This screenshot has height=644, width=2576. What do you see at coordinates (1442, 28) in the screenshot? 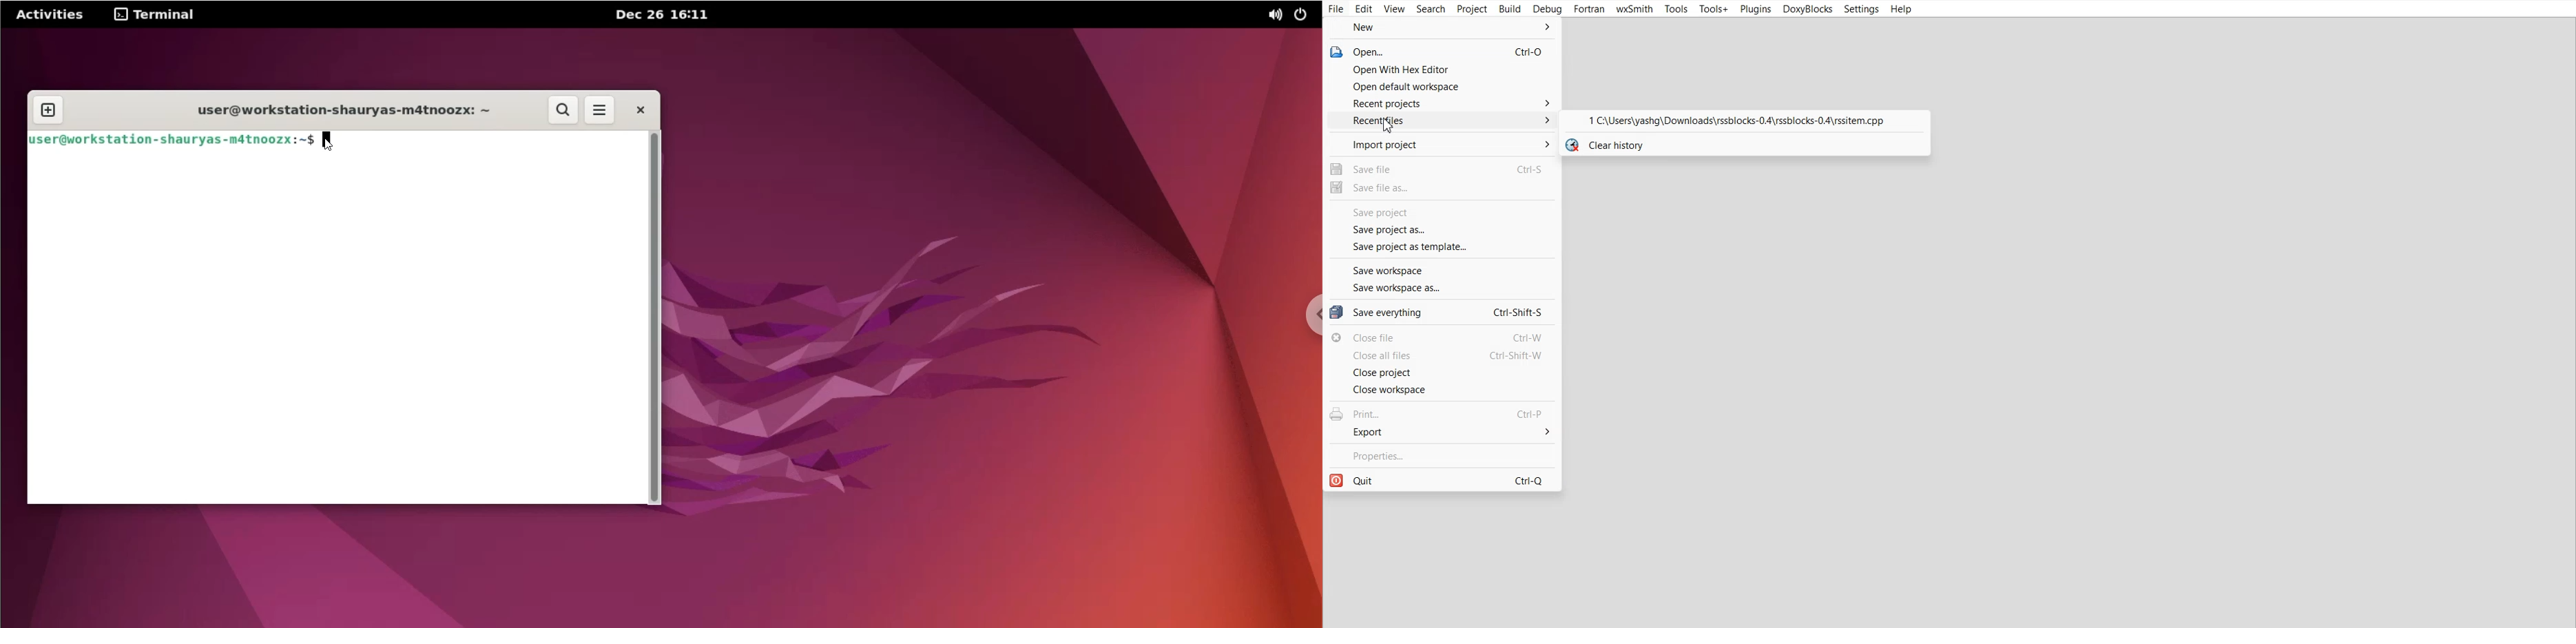
I see `New` at bounding box center [1442, 28].